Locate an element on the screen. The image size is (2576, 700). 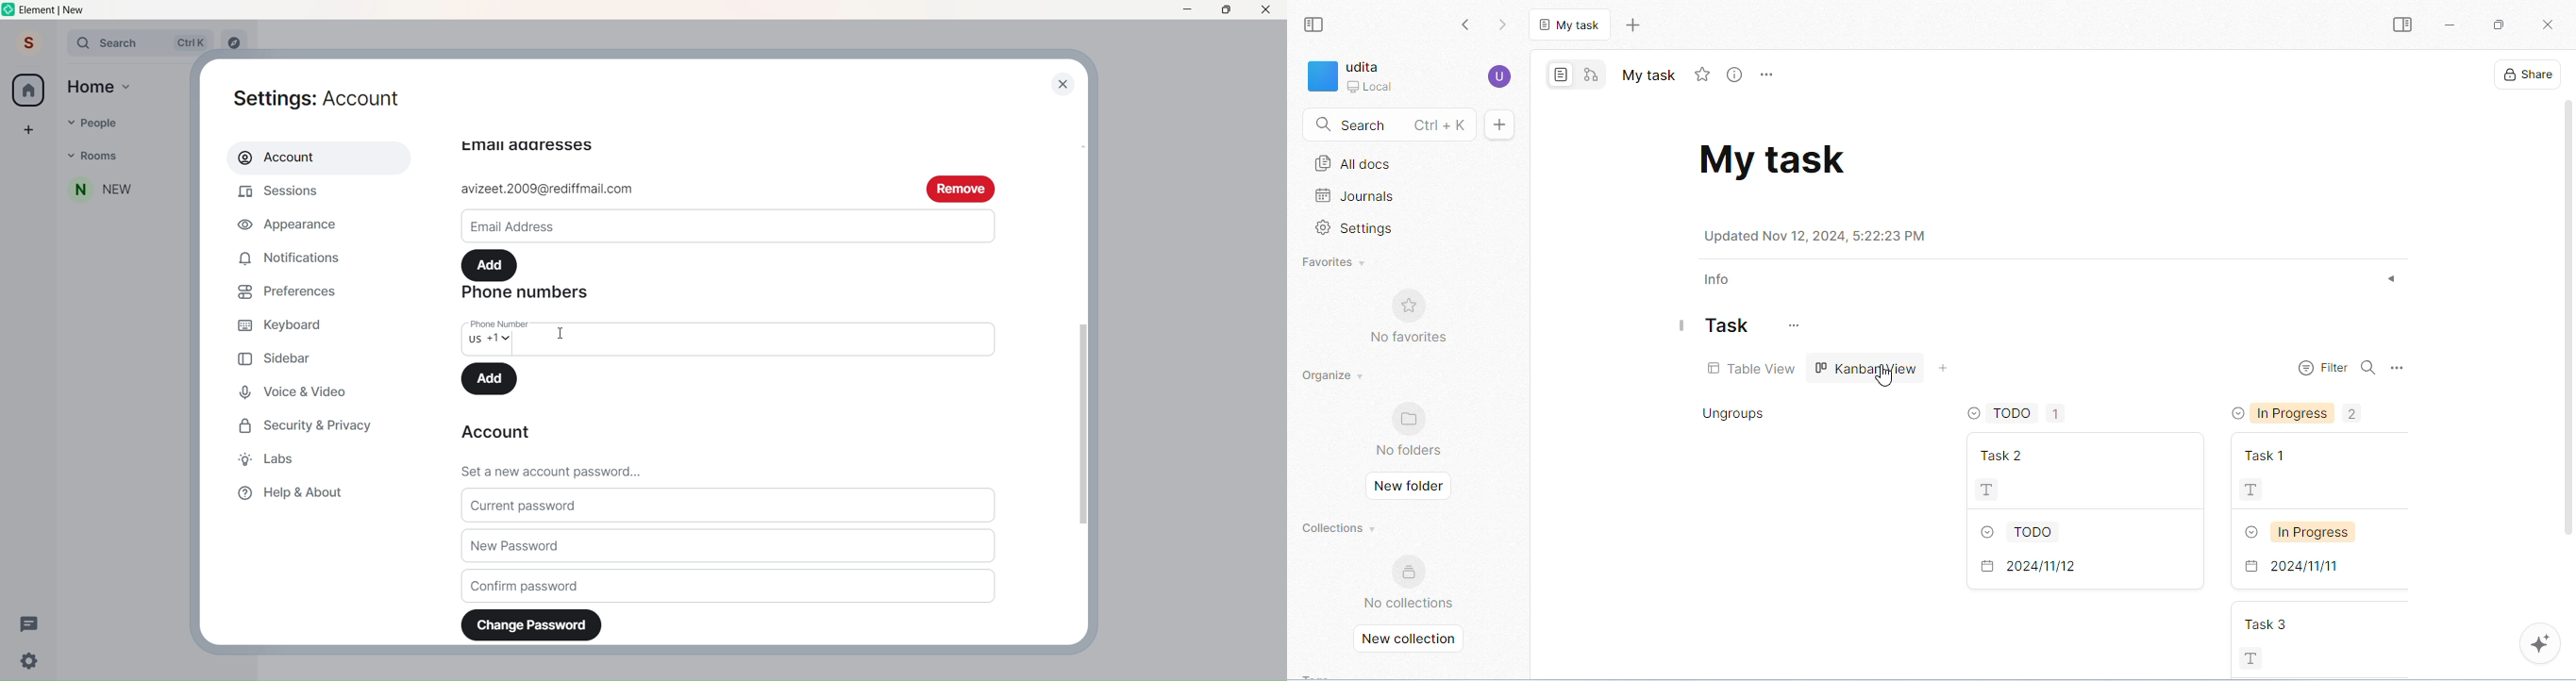
Preferences is located at coordinates (293, 290).